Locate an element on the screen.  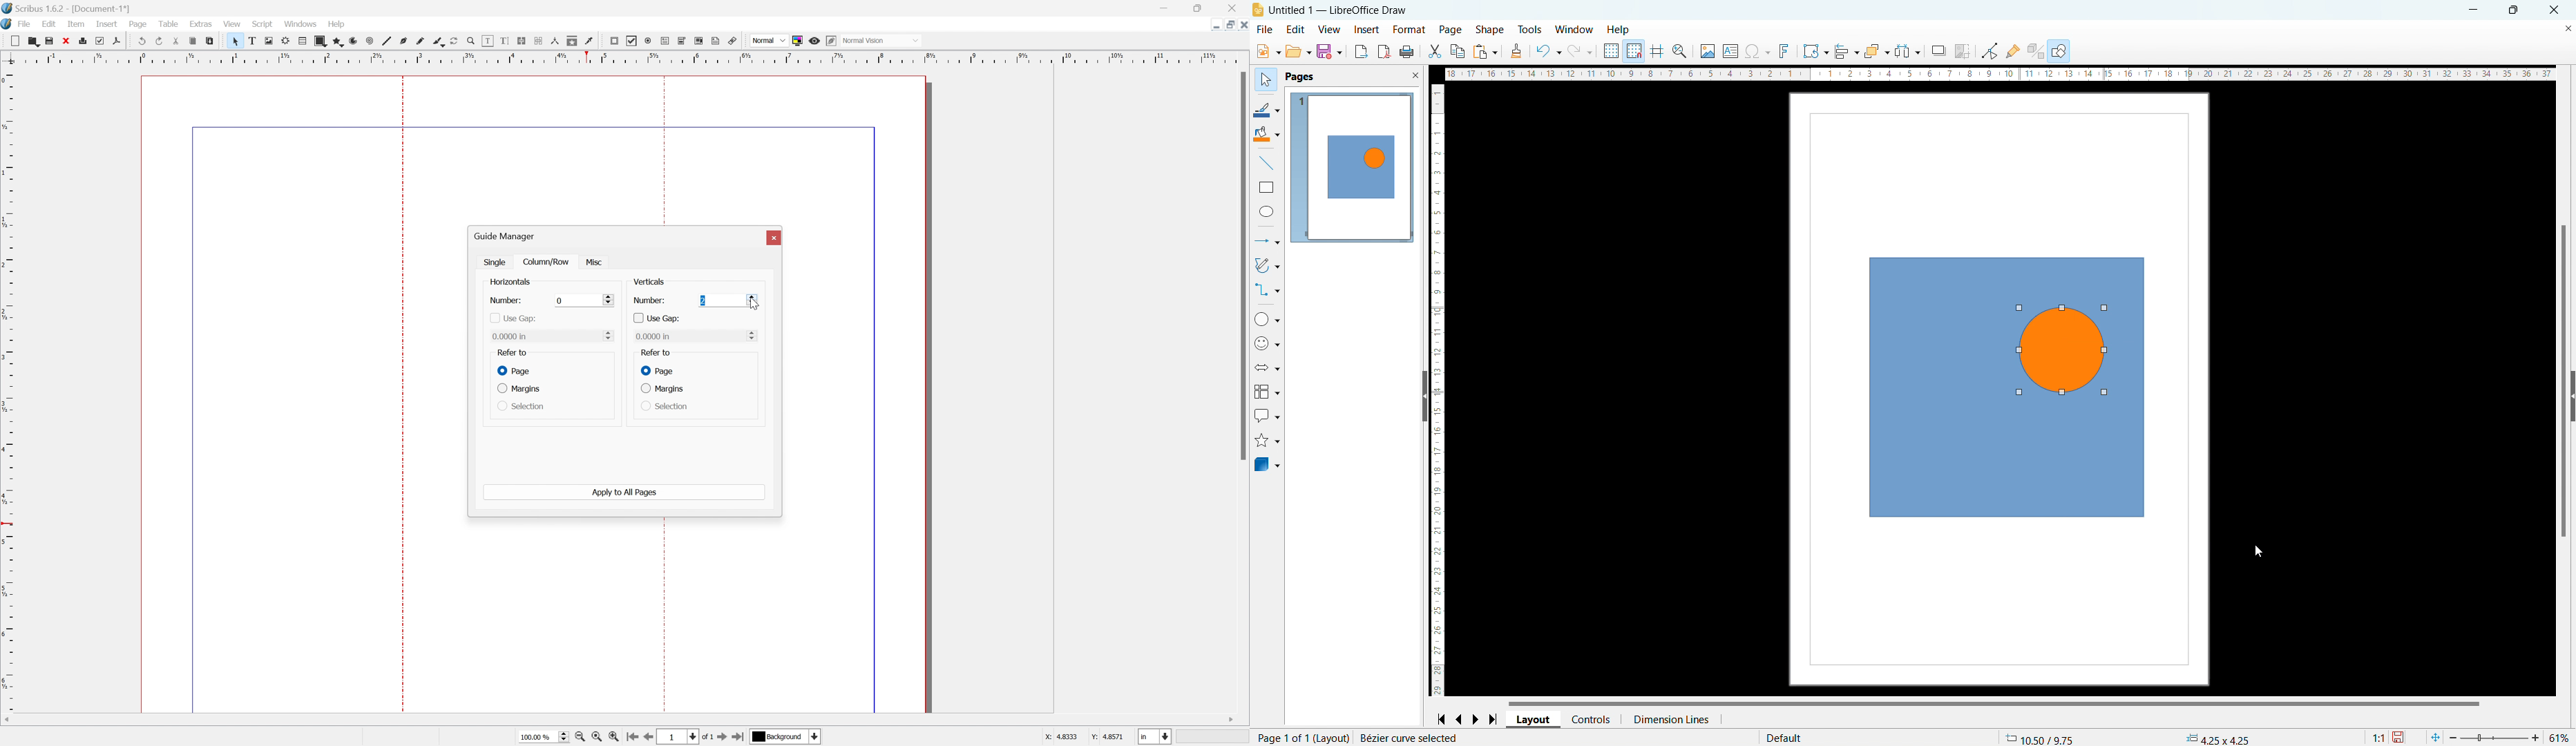
table is located at coordinates (166, 23).